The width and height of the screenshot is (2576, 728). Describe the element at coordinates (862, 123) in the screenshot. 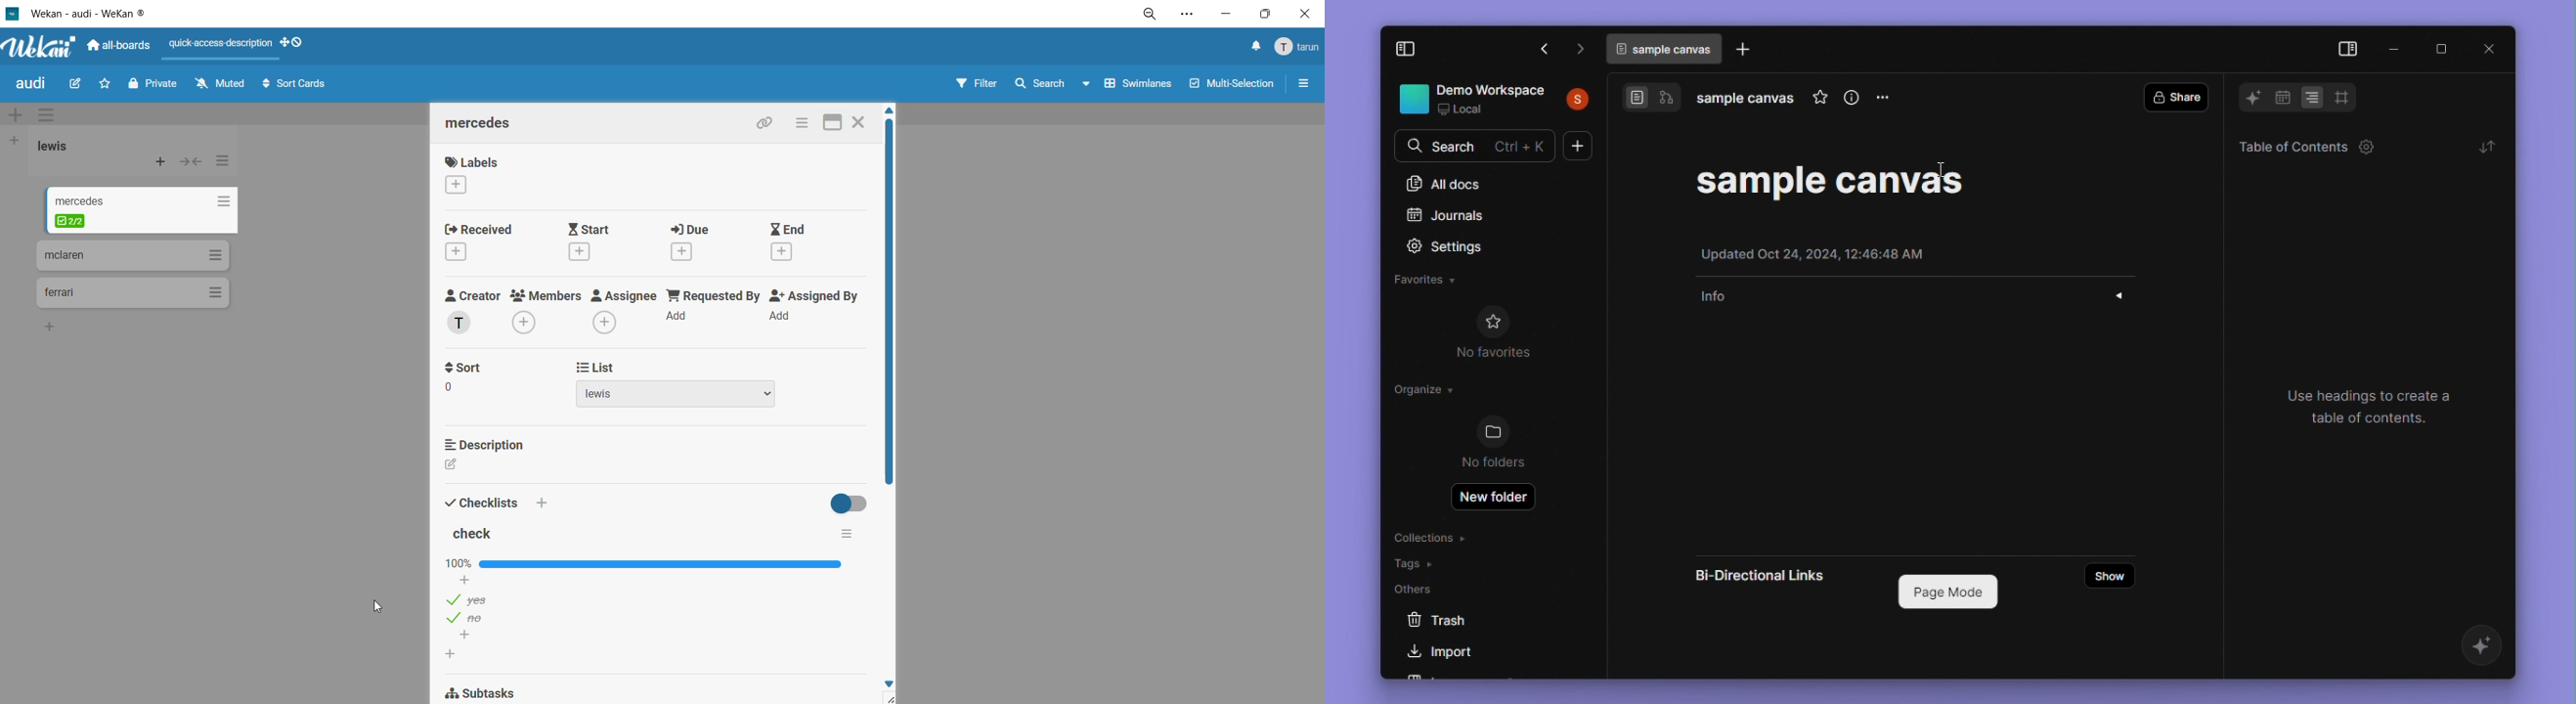

I see `close` at that location.